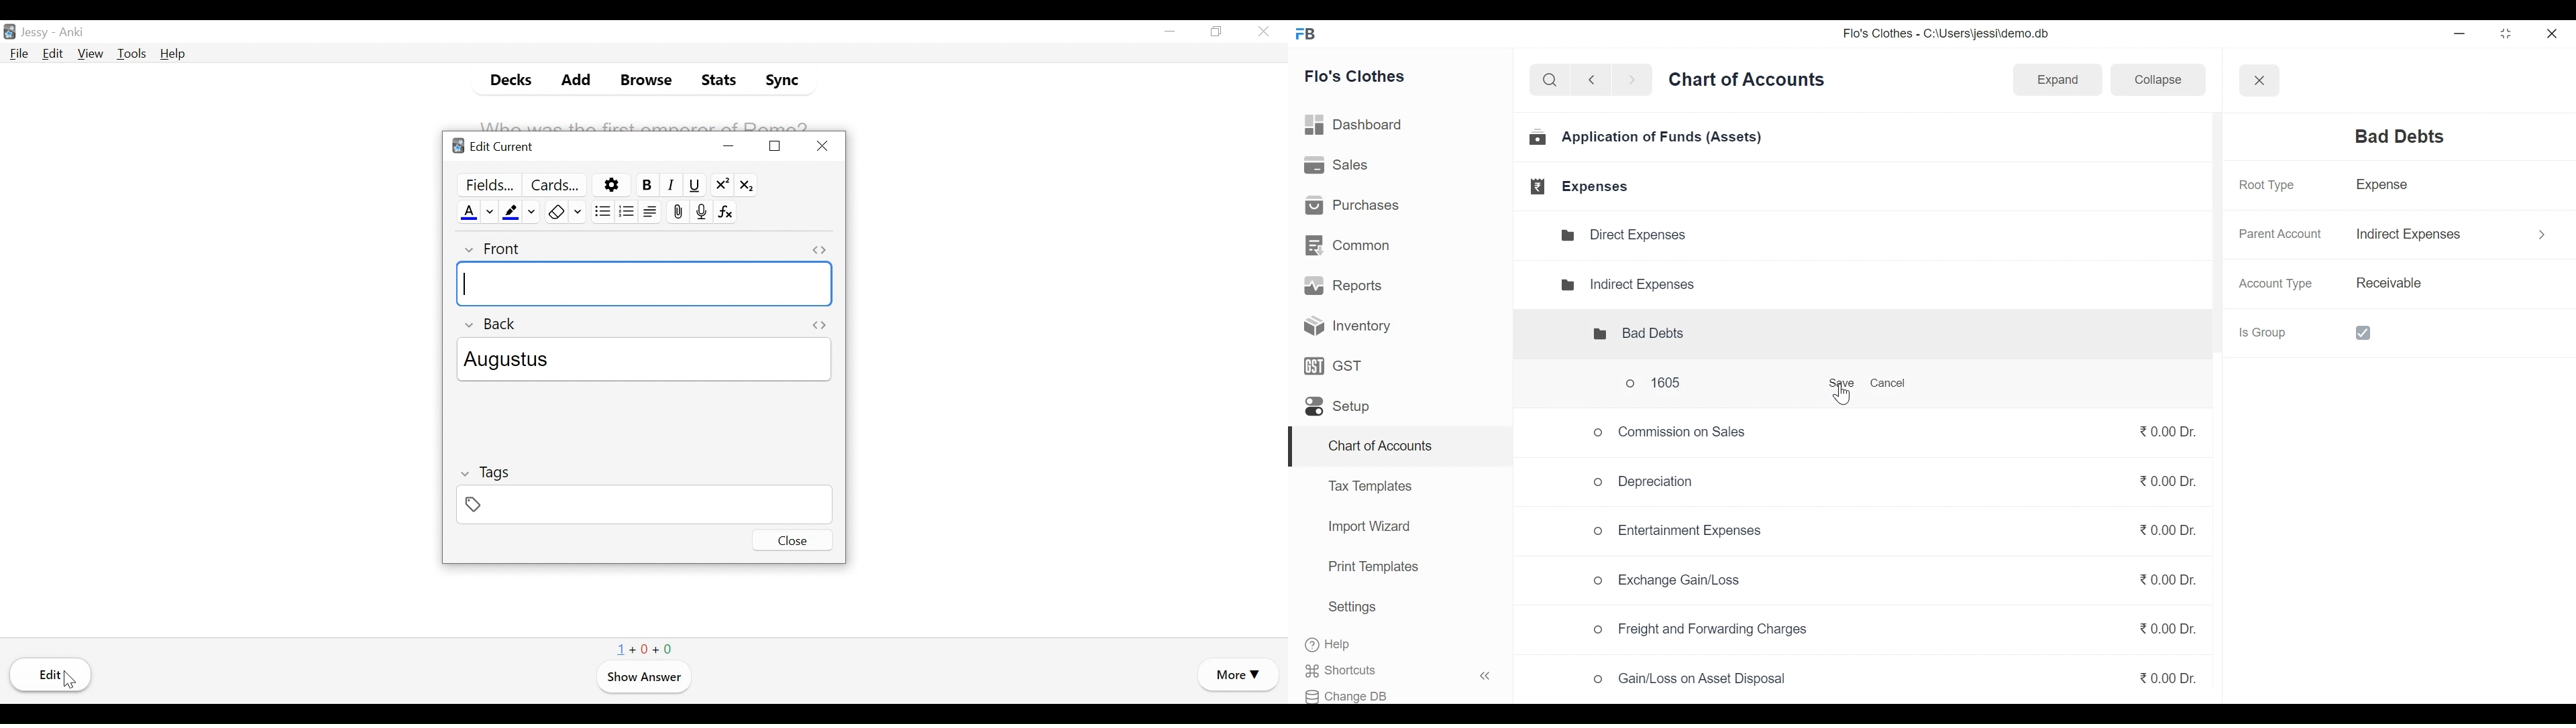 This screenshot has width=2576, height=728. What do you see at coordinates (2412, 234) in the screenshot?
I see `Indirect Expenses` at bounding box center [2412, 234].